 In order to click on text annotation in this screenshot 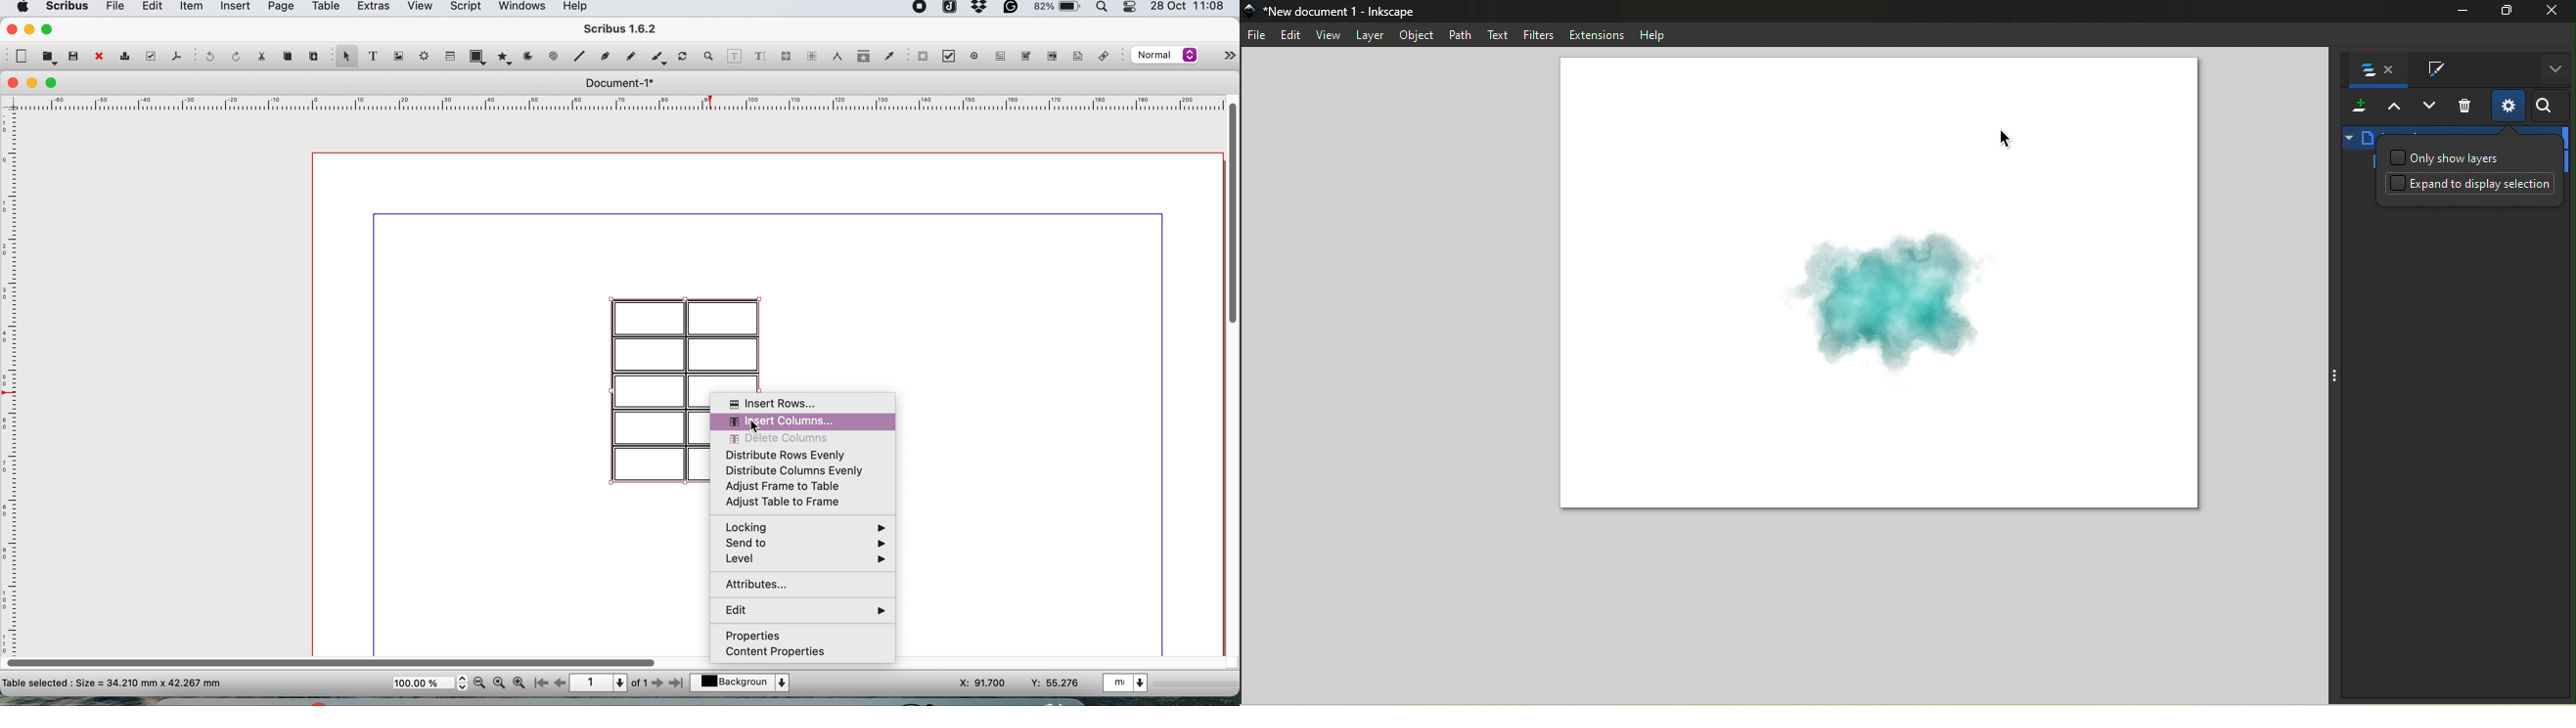, I will do `click(1077, 56)`.